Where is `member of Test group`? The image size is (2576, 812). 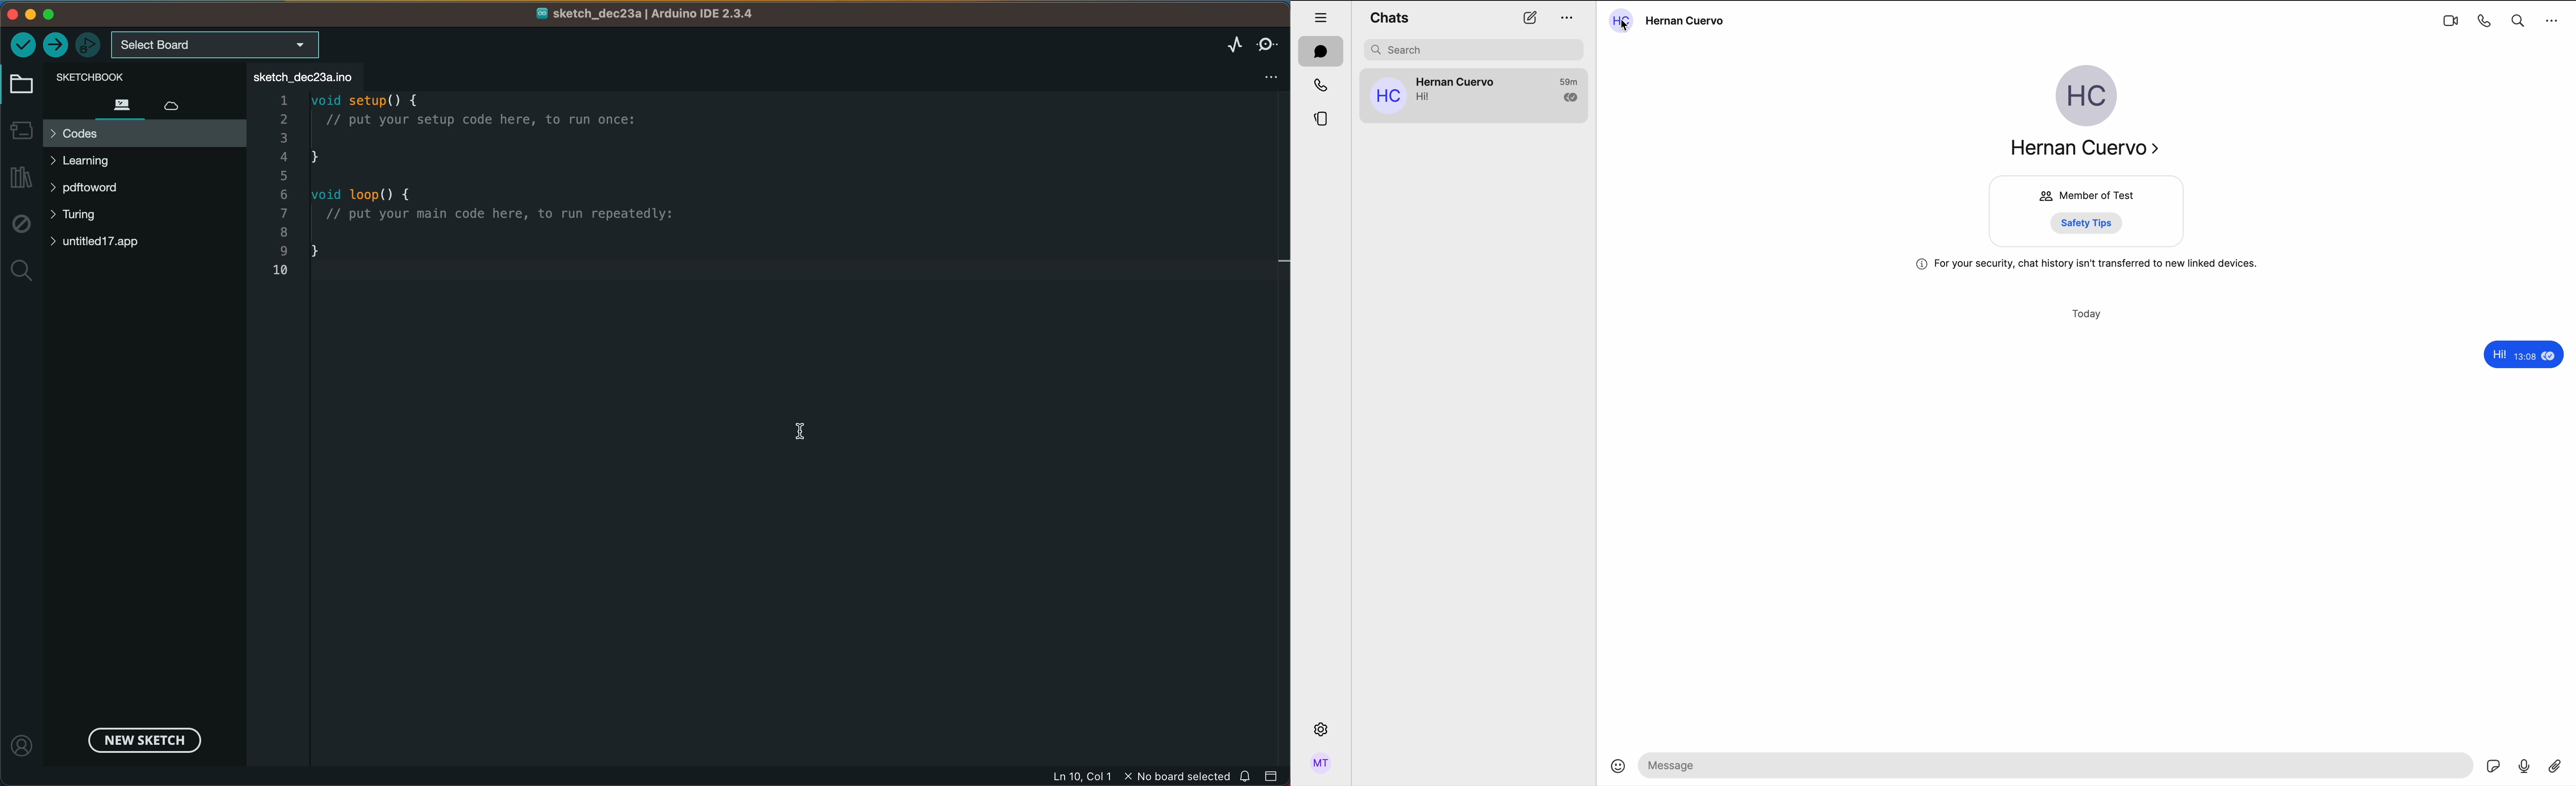 member of Test group is located at coordinates (2085, 211).